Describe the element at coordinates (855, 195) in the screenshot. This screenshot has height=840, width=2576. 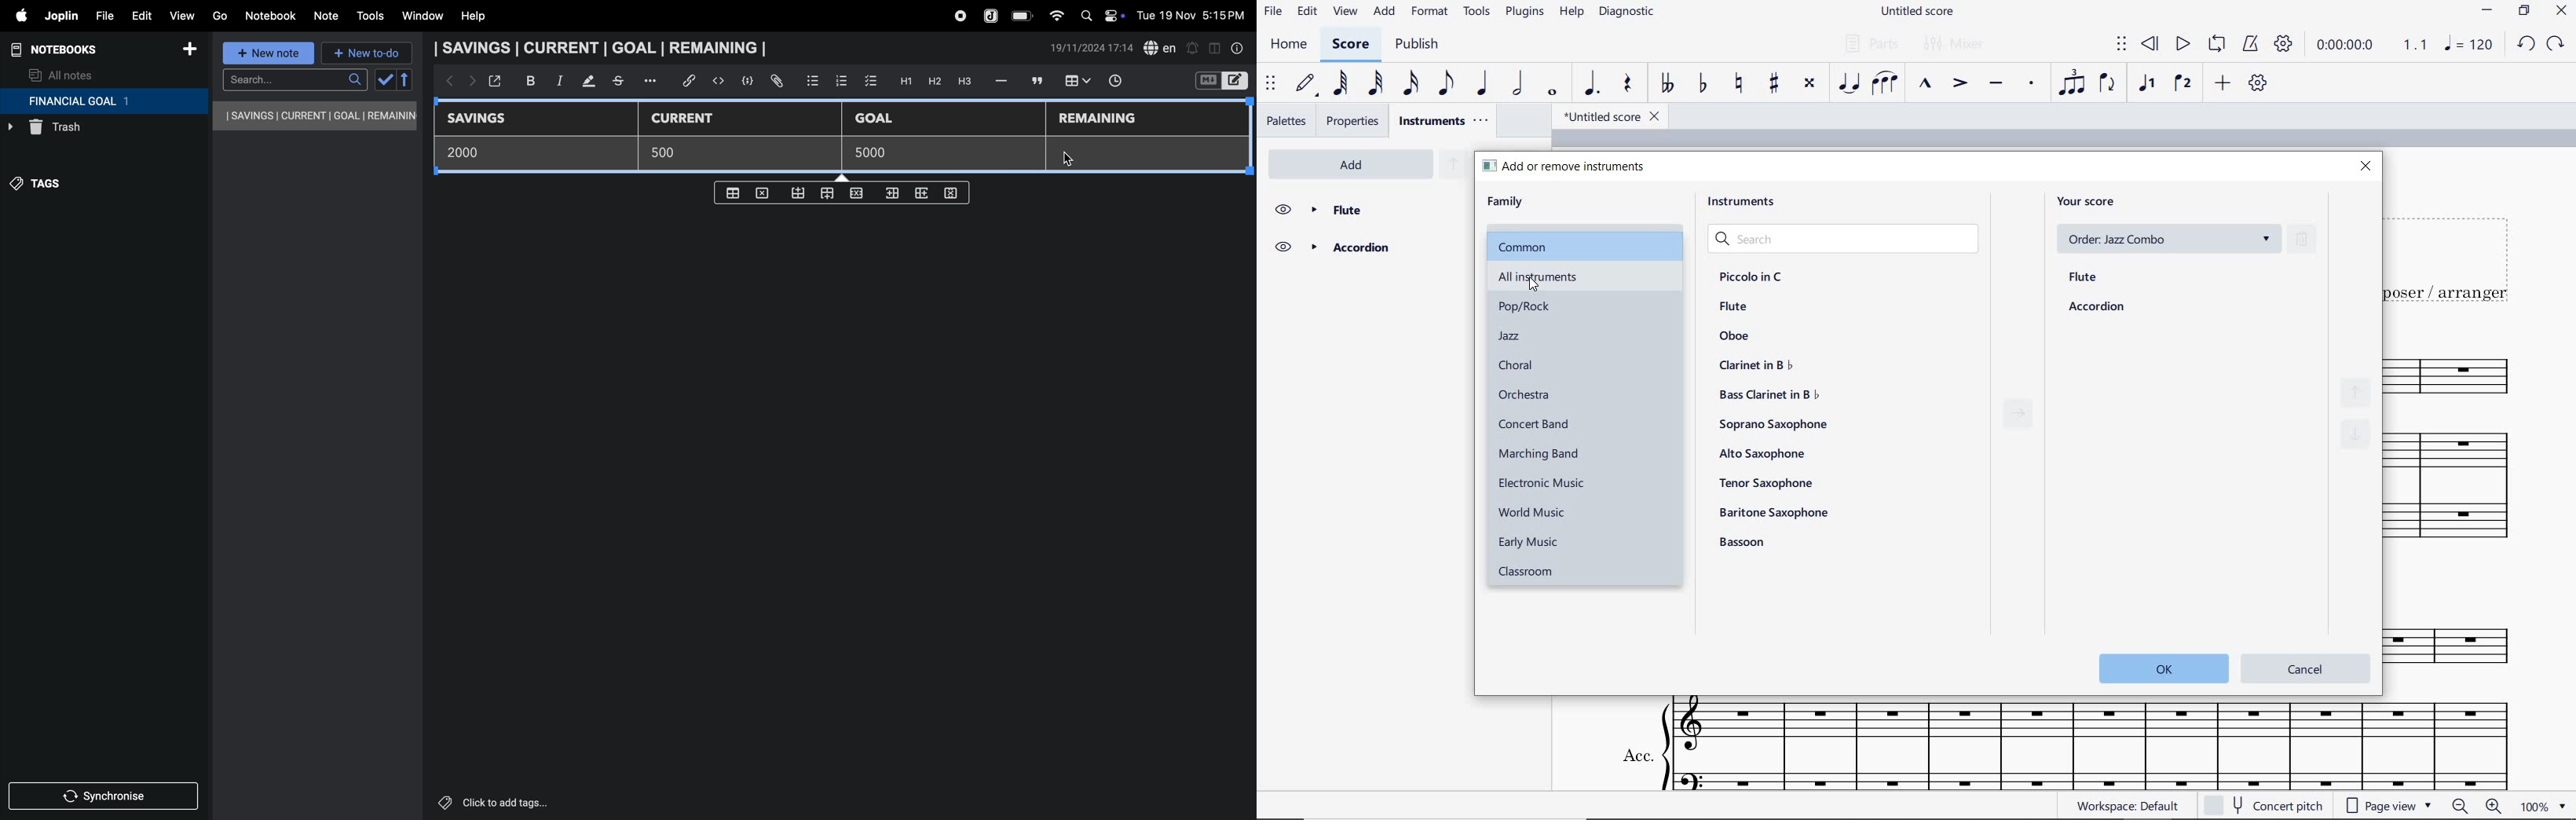
I see `close rows` at that location.